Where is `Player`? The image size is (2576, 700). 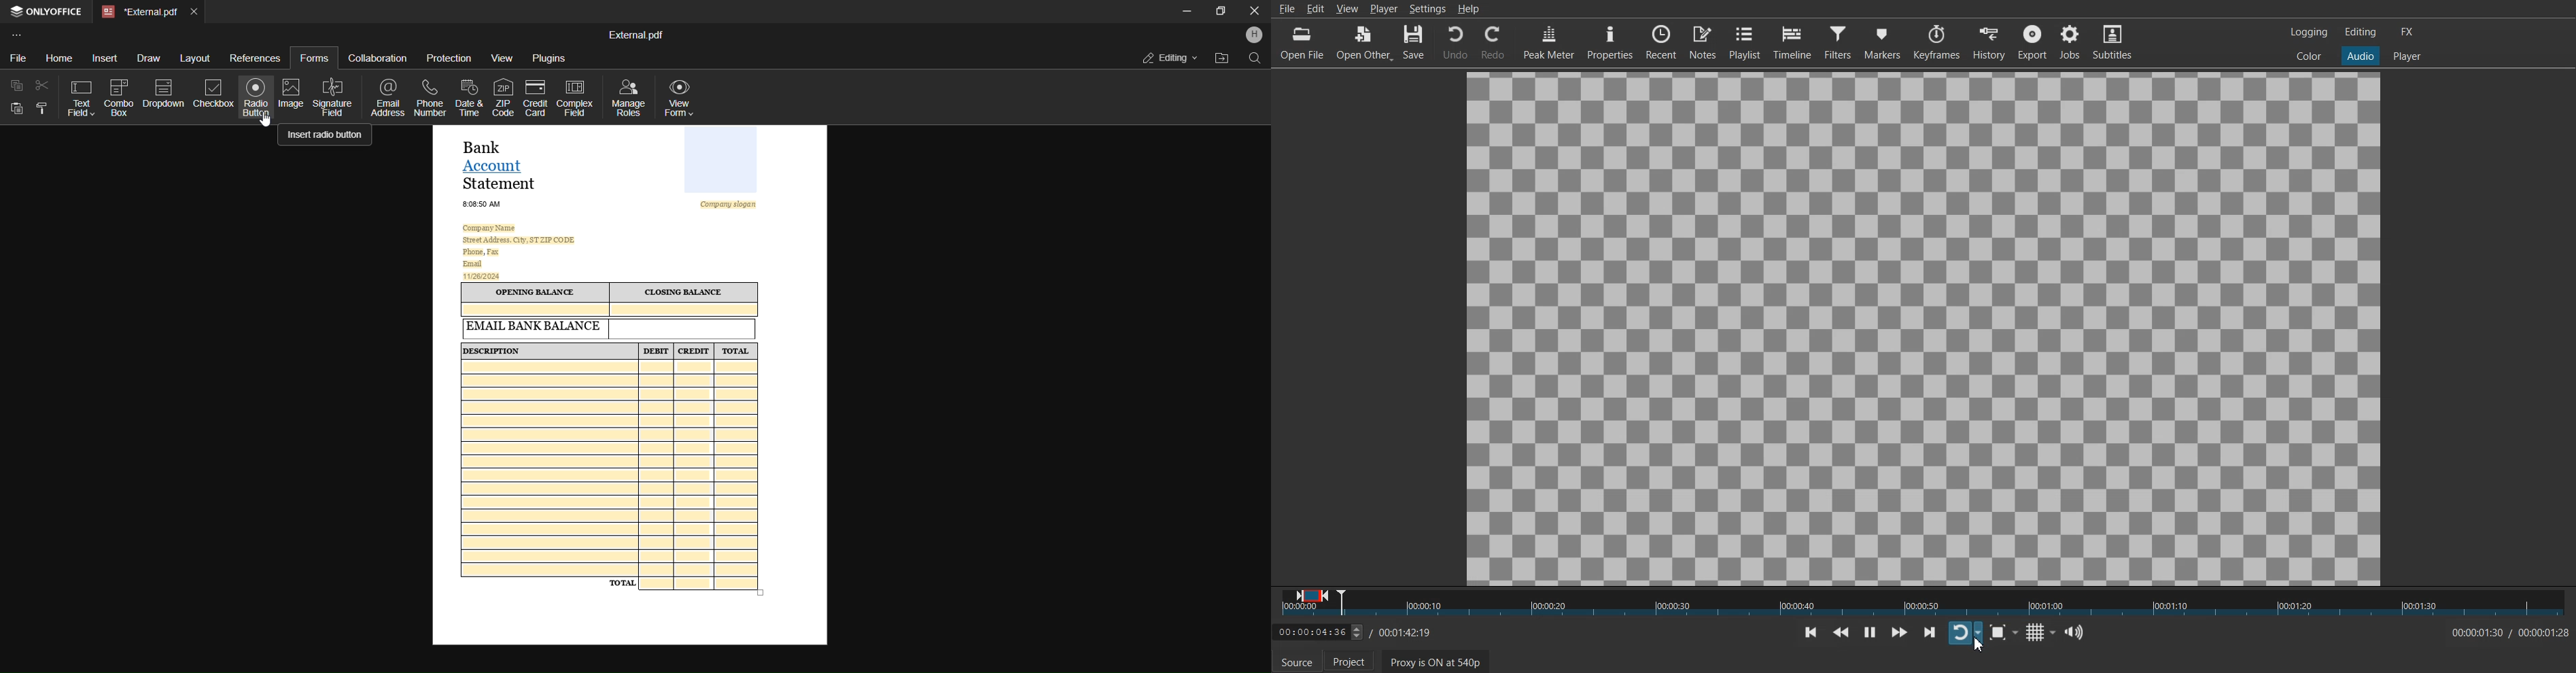 Player is located at coordinates (2407, 55).